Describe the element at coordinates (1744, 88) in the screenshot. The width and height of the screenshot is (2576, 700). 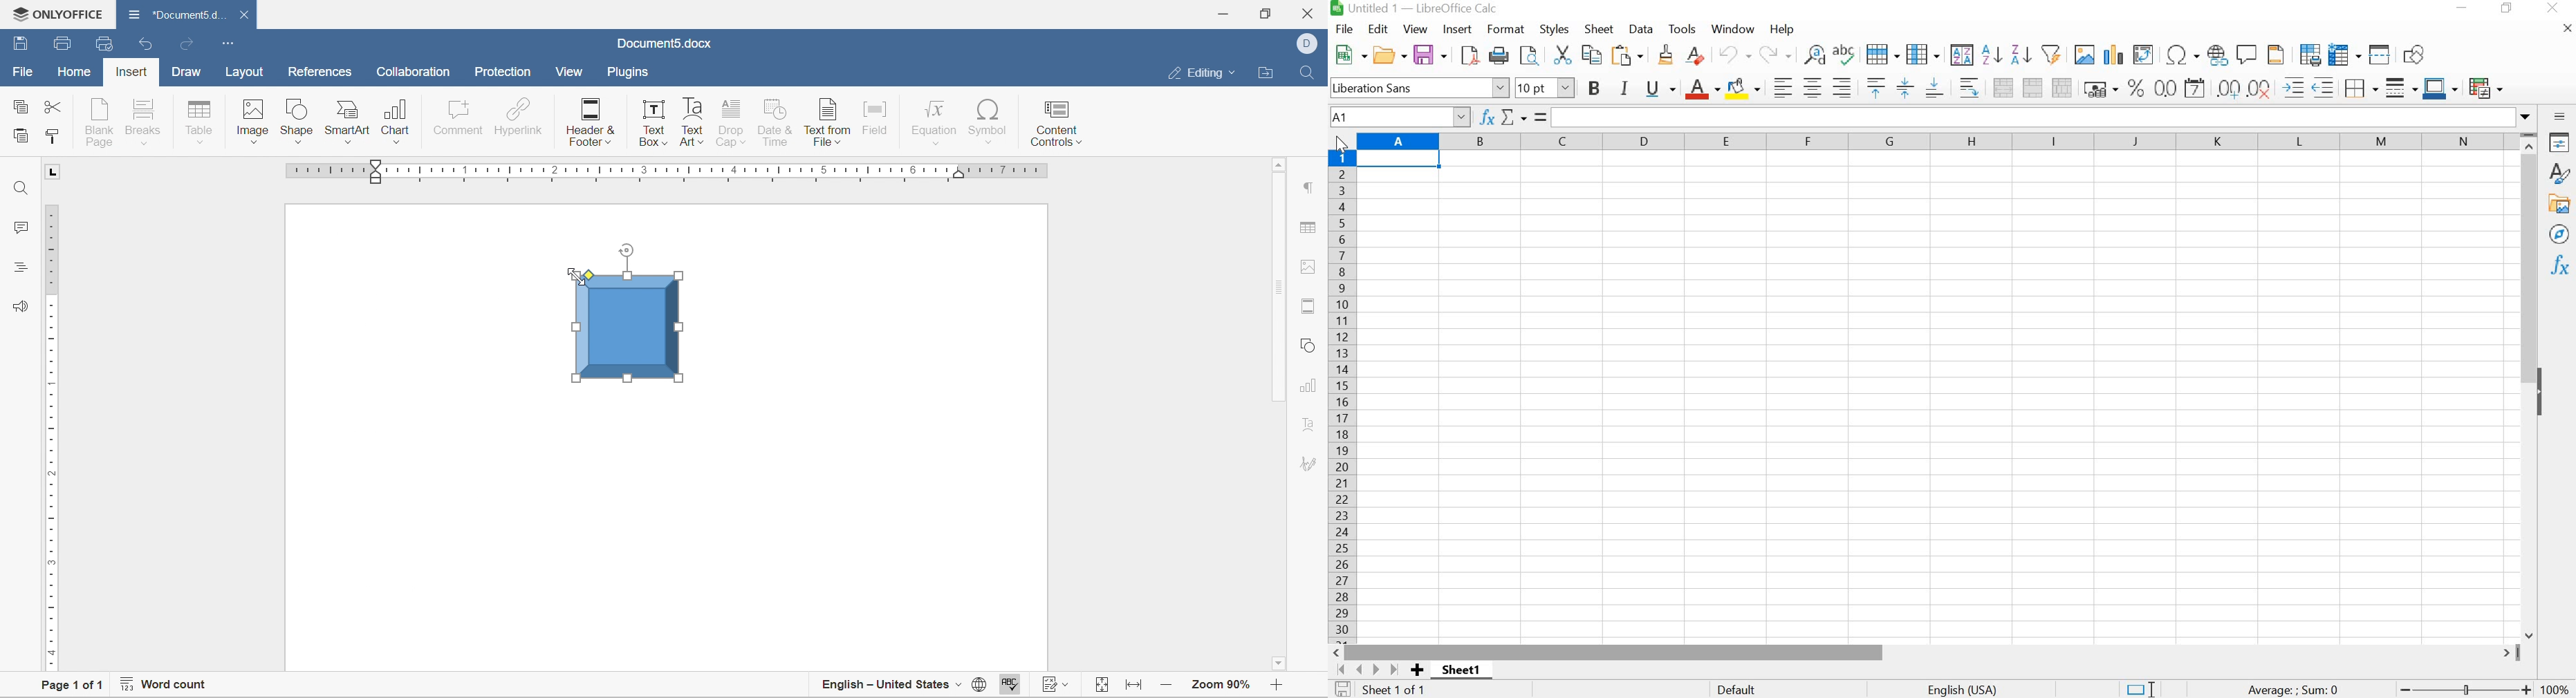
I see `Background Color` at that location.